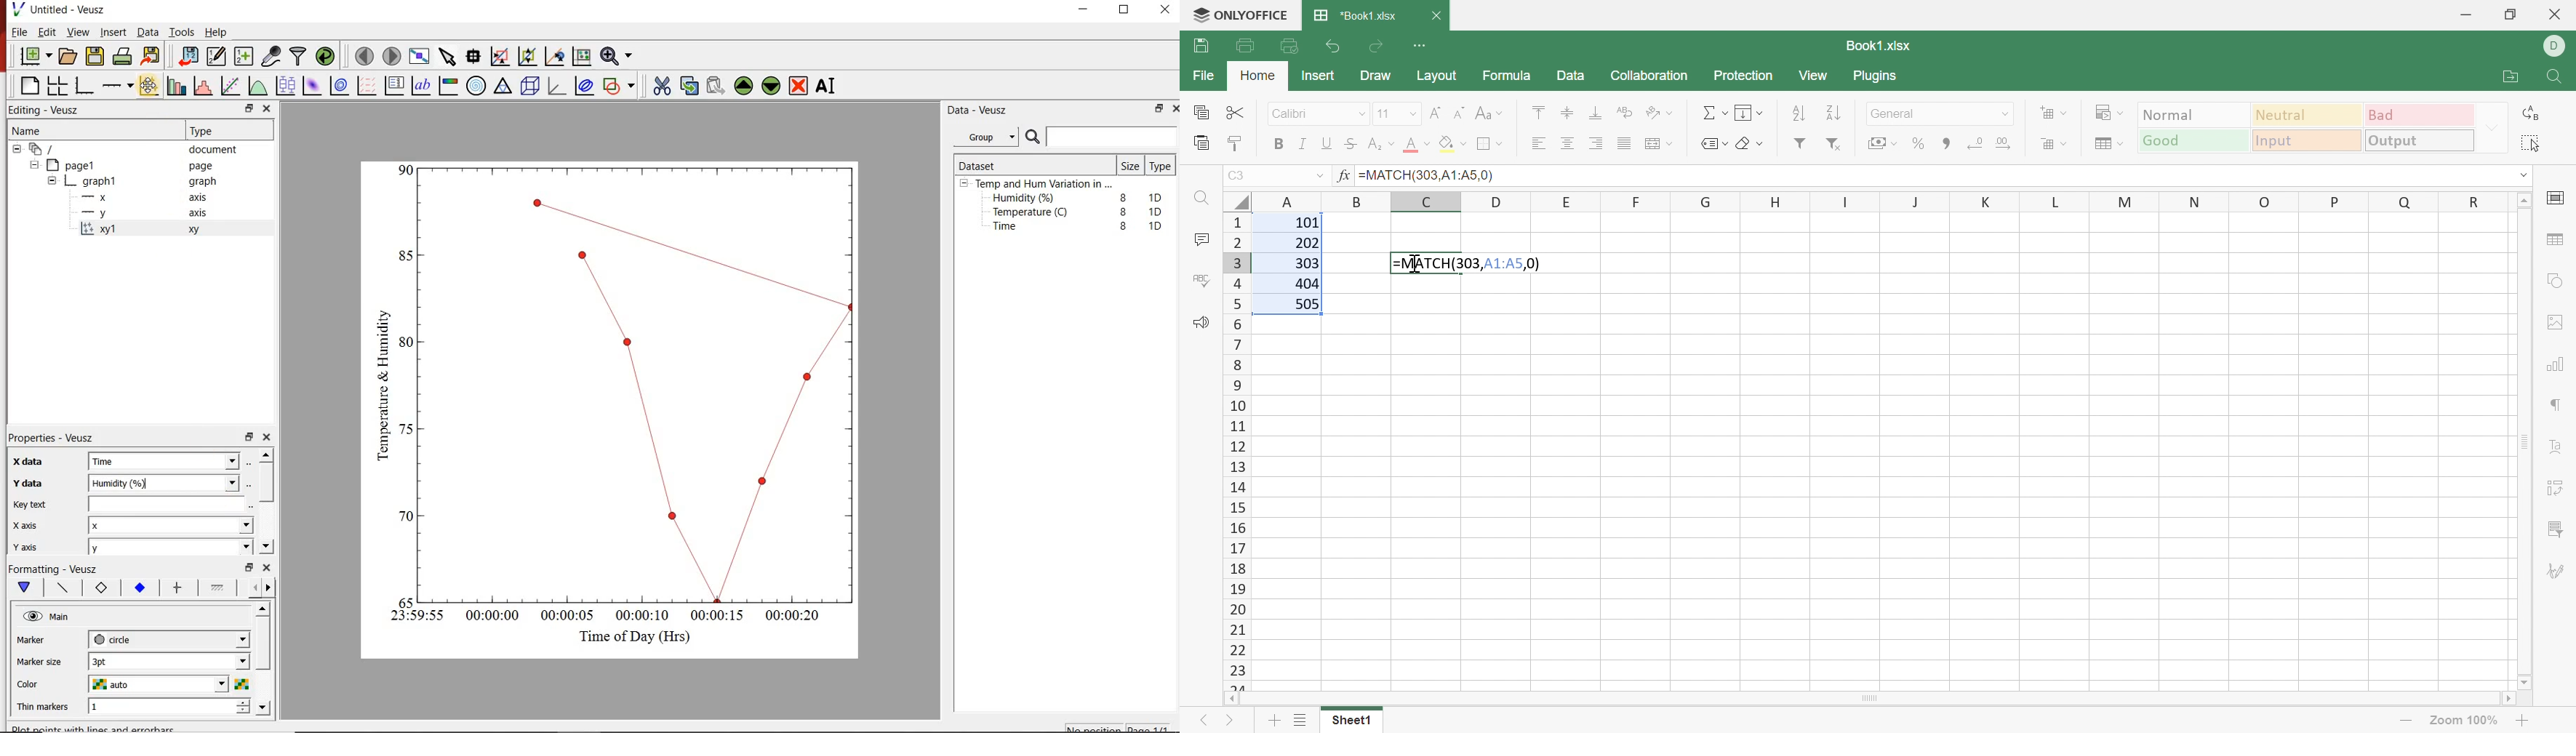  What do you see at coordinates (34, 524) in the screenshot?
I see `x axis` at bounding box center [34, 524].